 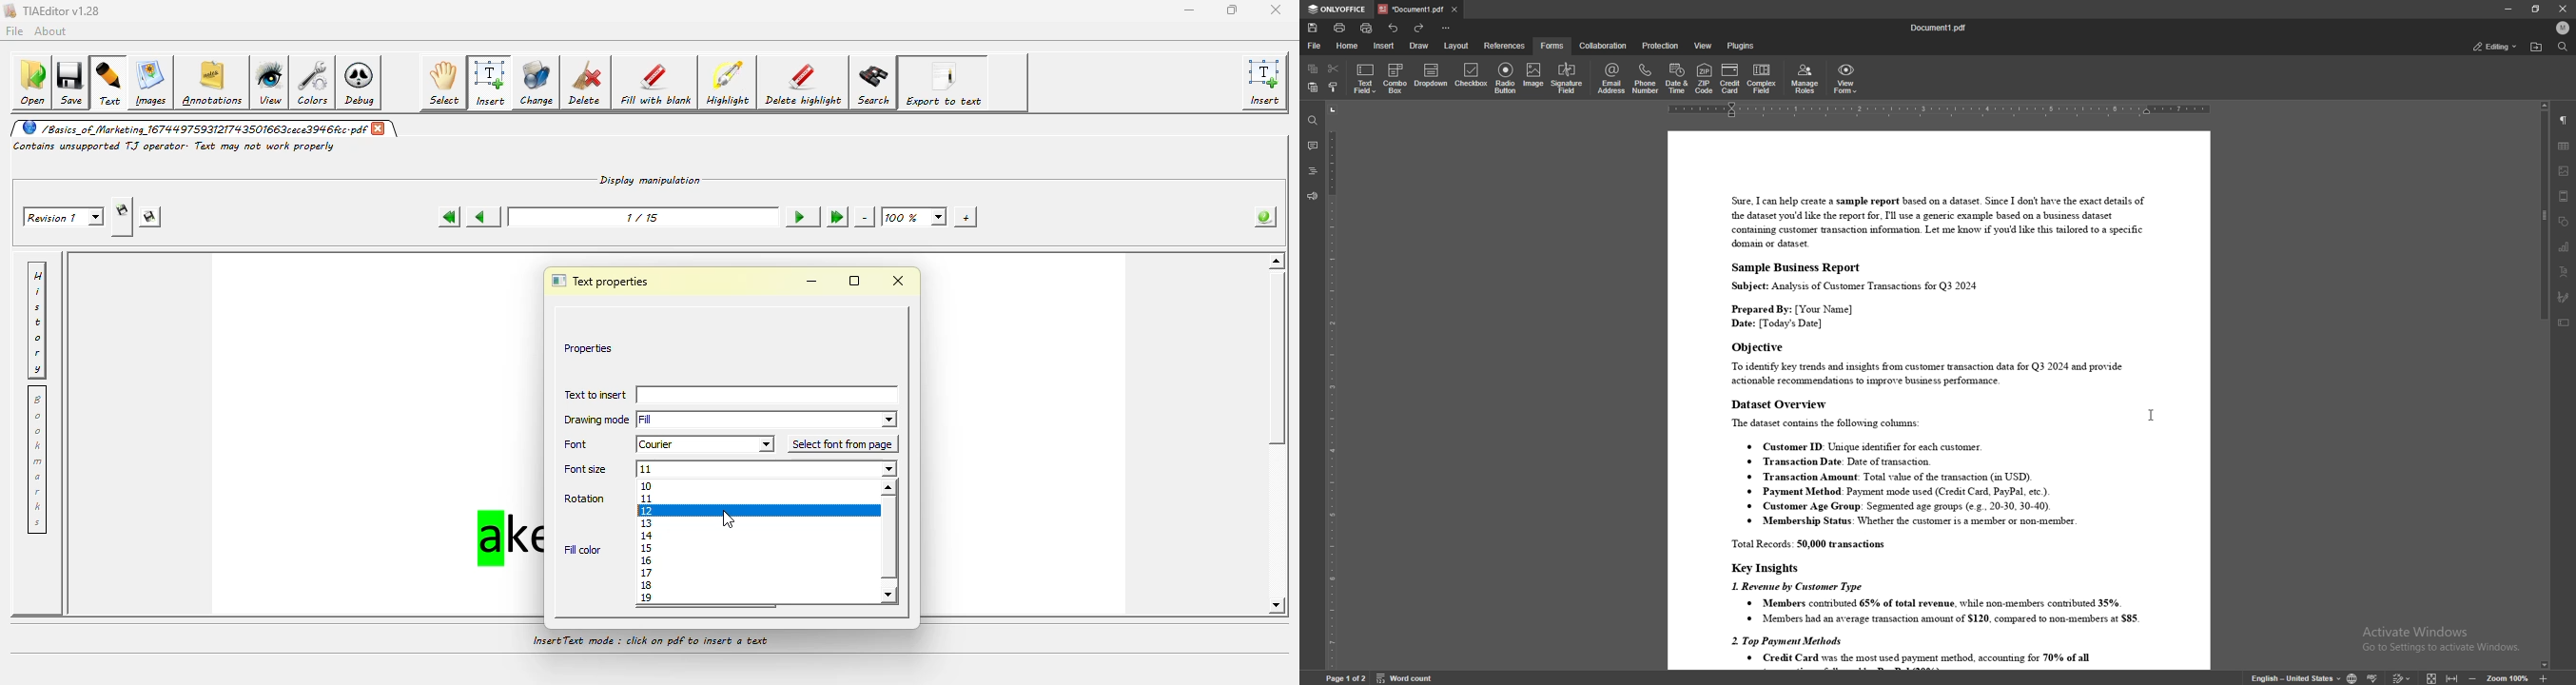 I want to click on header and footer, so click(x=2564, y=196).